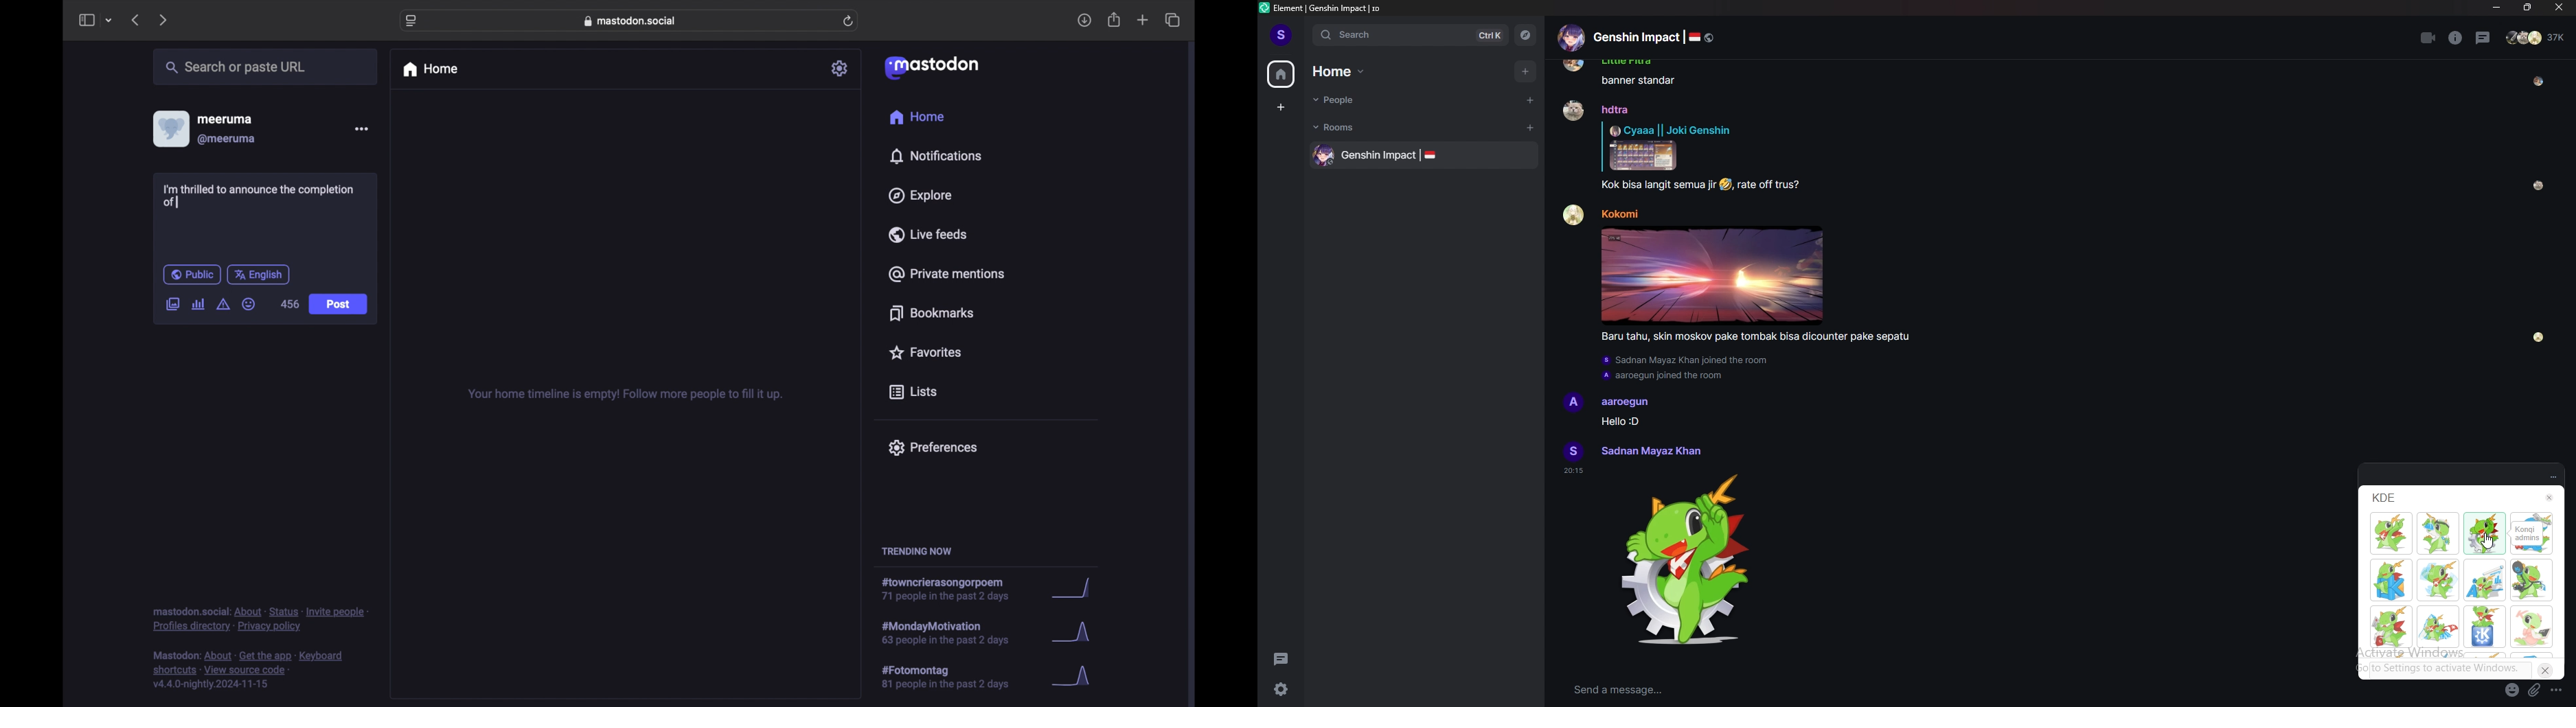 Image resolution: width=2576 pixels, height=728 pixels. I want to click on video call, so click(2429, 38).